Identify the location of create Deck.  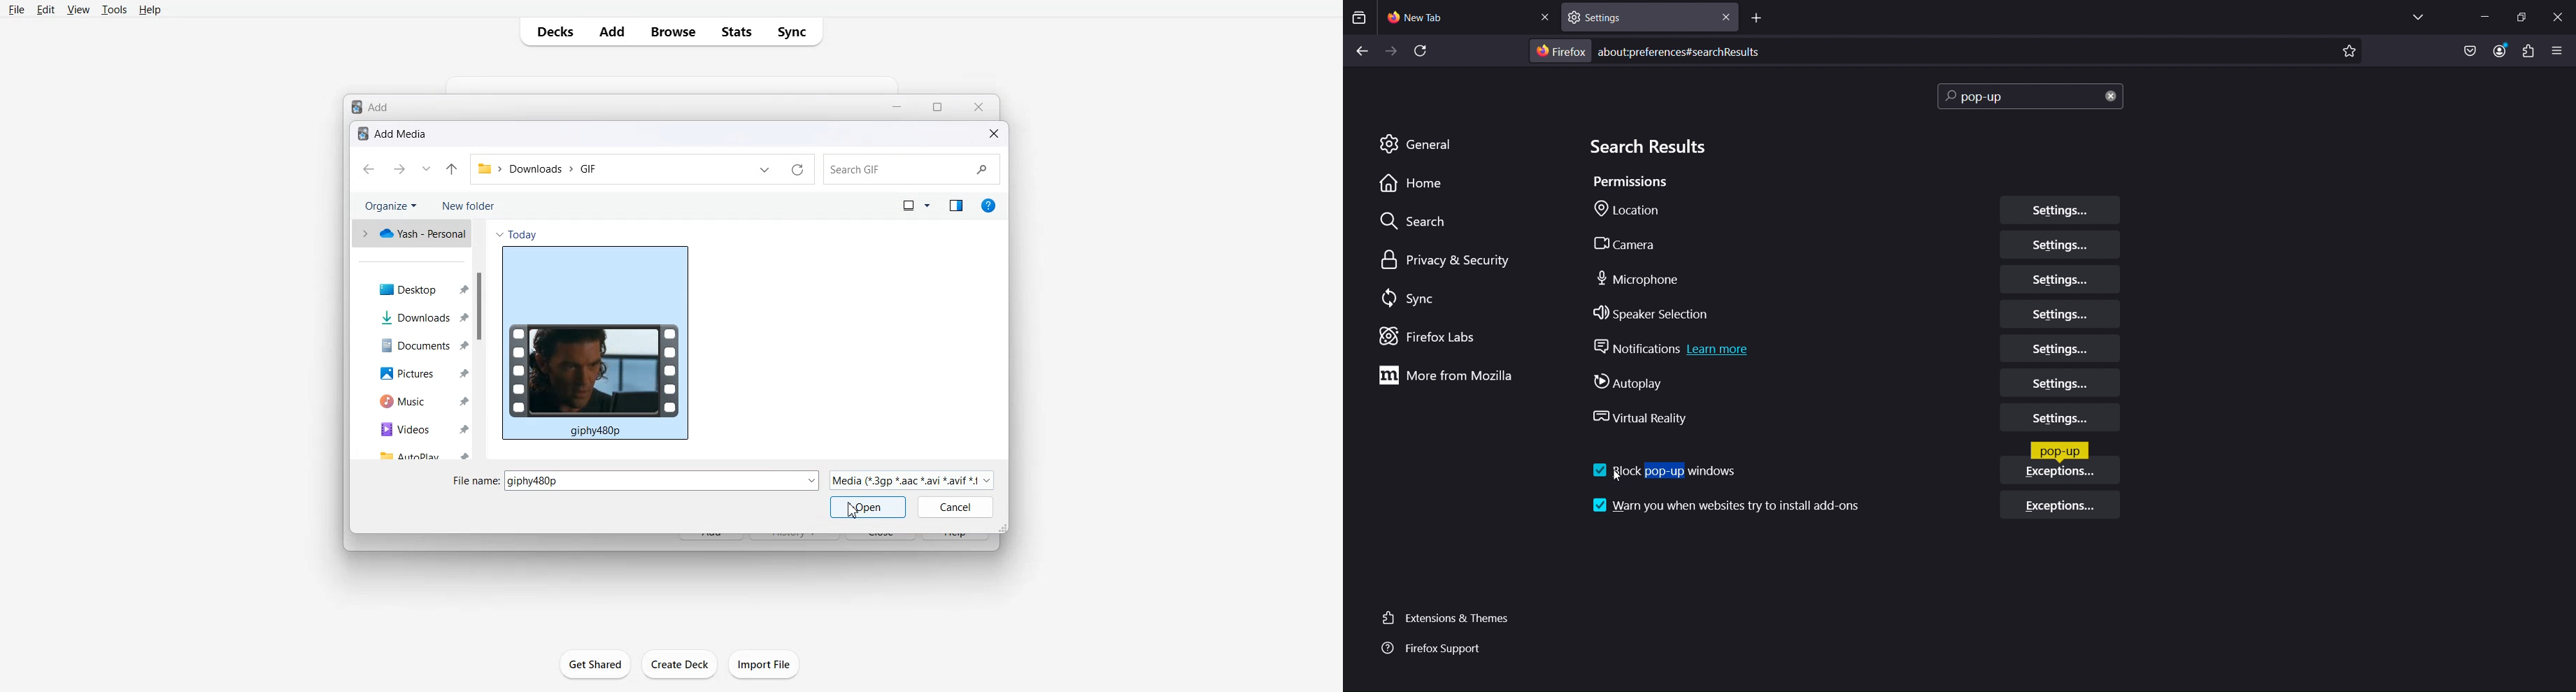
(680, 663).